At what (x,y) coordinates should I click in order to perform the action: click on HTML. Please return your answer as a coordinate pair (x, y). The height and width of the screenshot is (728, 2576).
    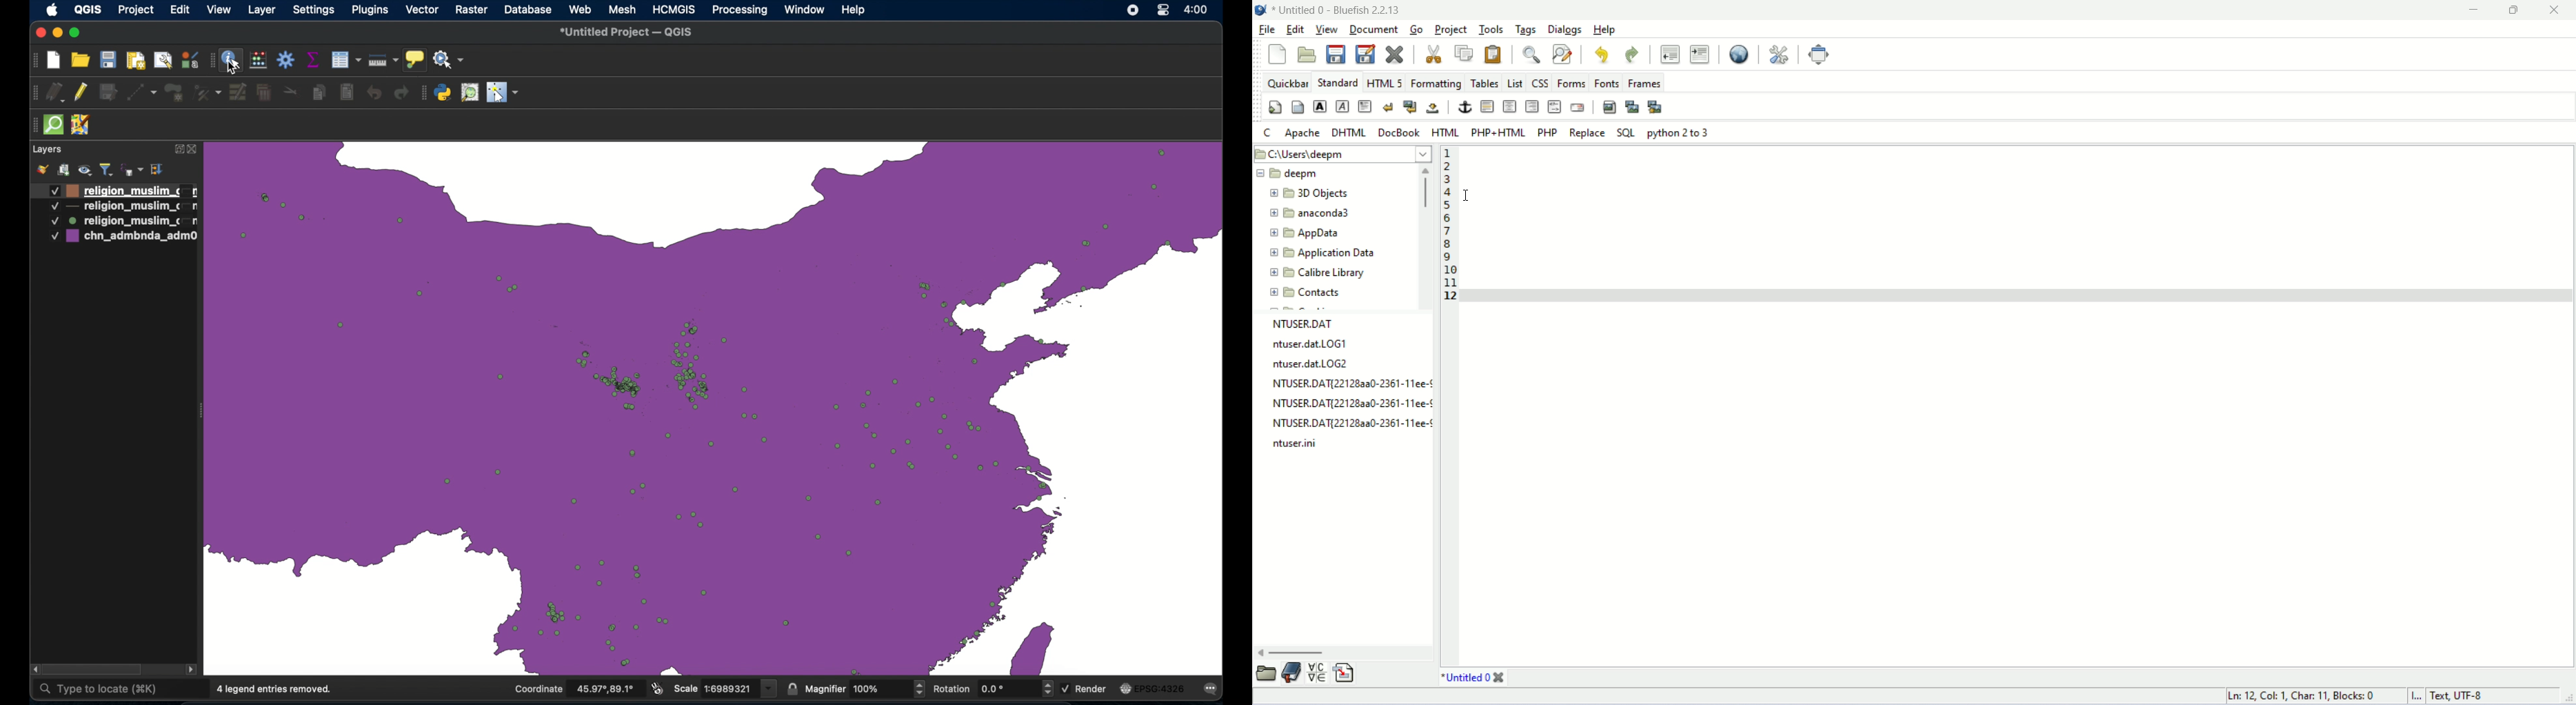
    Looking at the image, I should click on (1445, 132).